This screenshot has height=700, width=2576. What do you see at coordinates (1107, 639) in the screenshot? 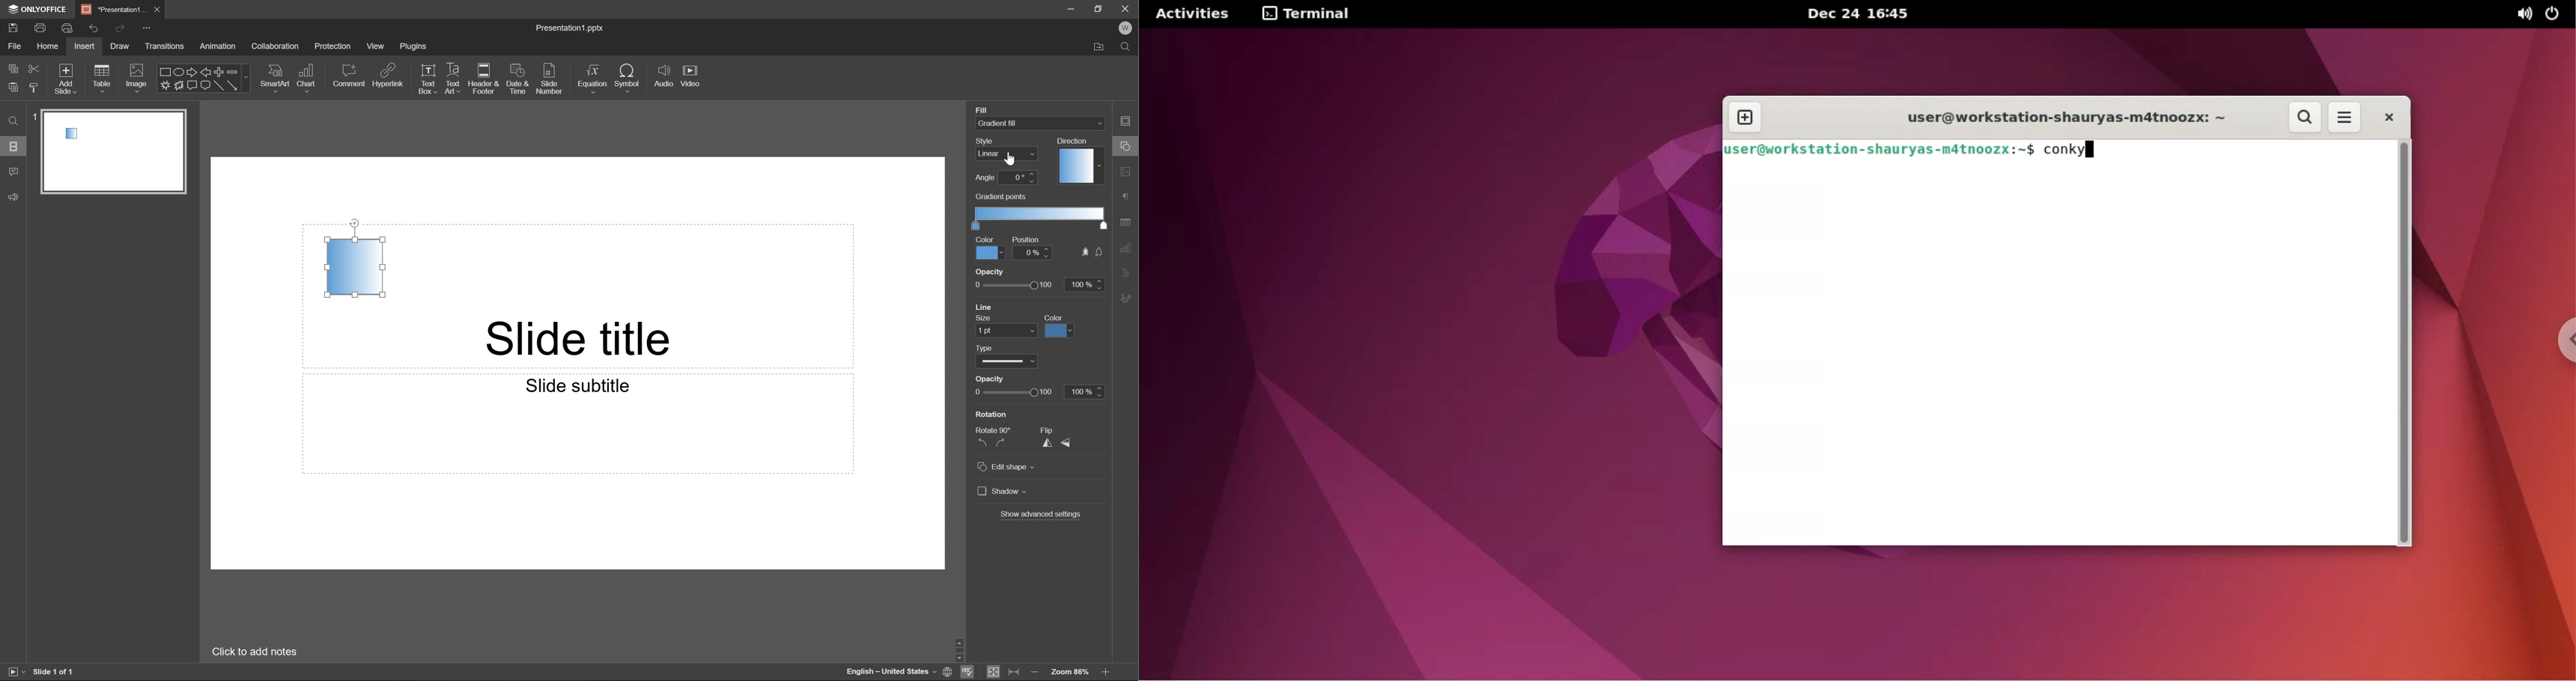
I see `Scroll Up` at bounding box center [1107, 639].